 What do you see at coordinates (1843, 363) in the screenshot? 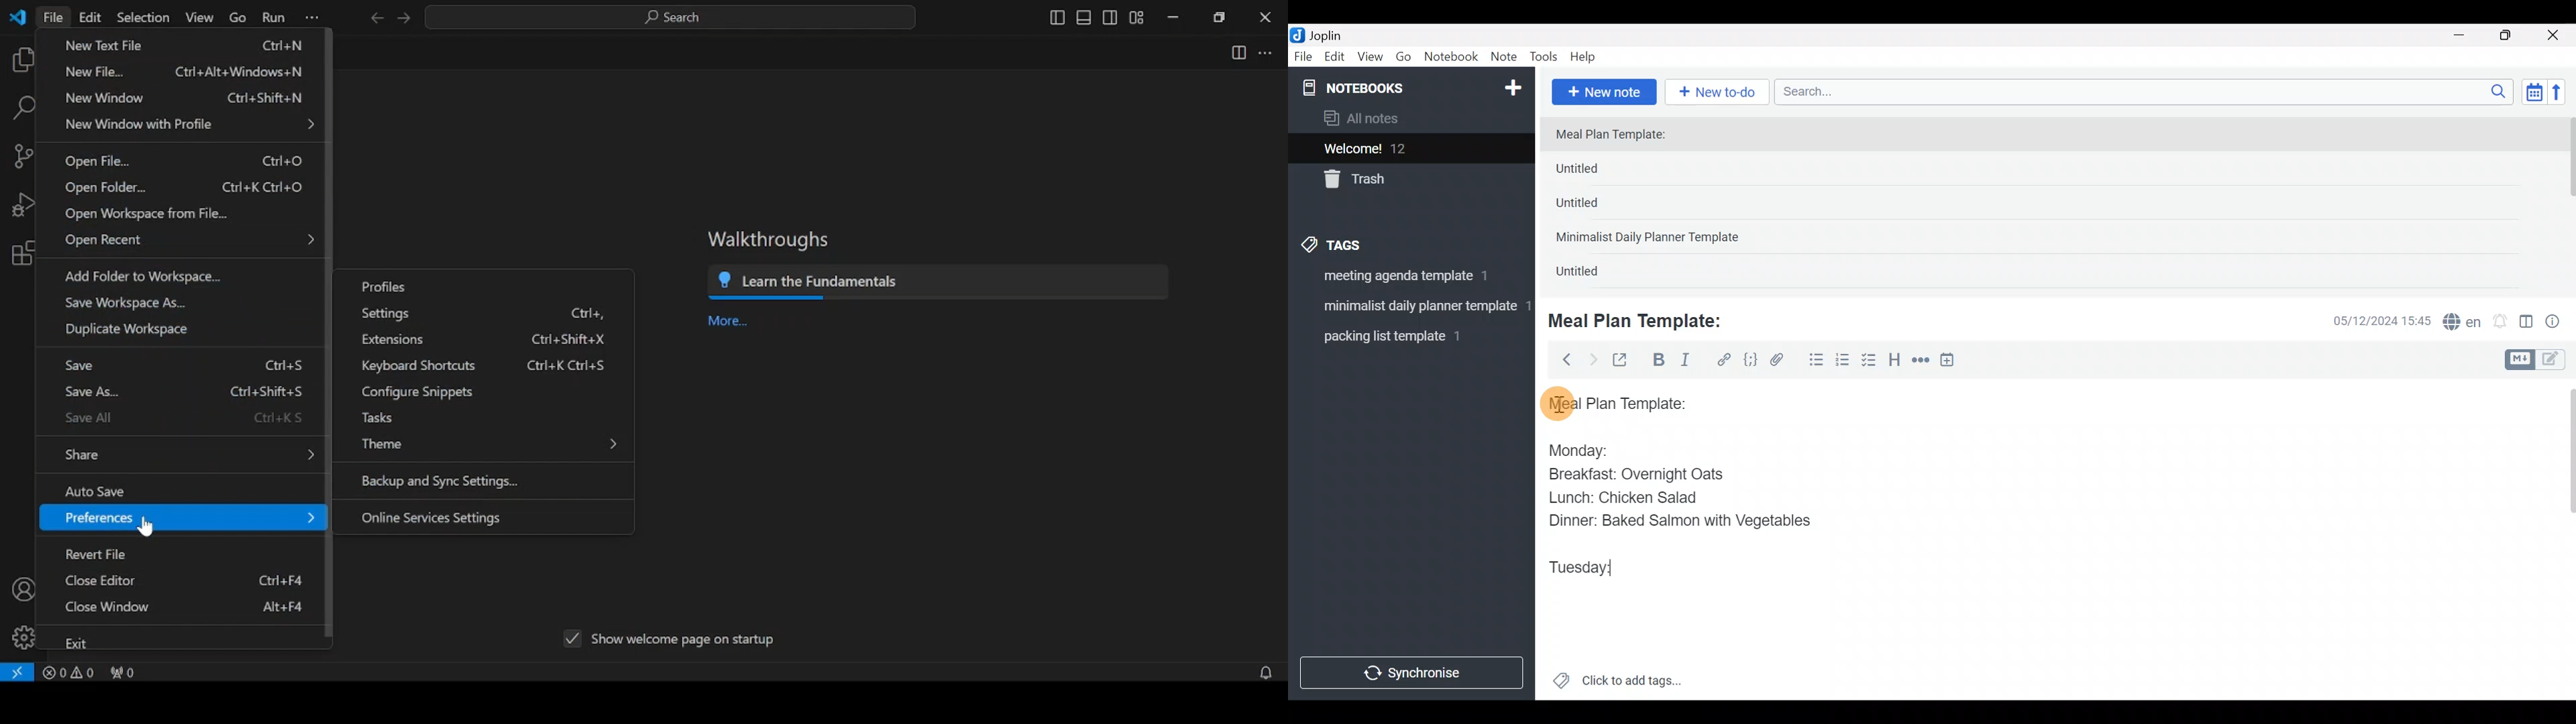
I see `Numbered list` at bounding box center [1843, 363].